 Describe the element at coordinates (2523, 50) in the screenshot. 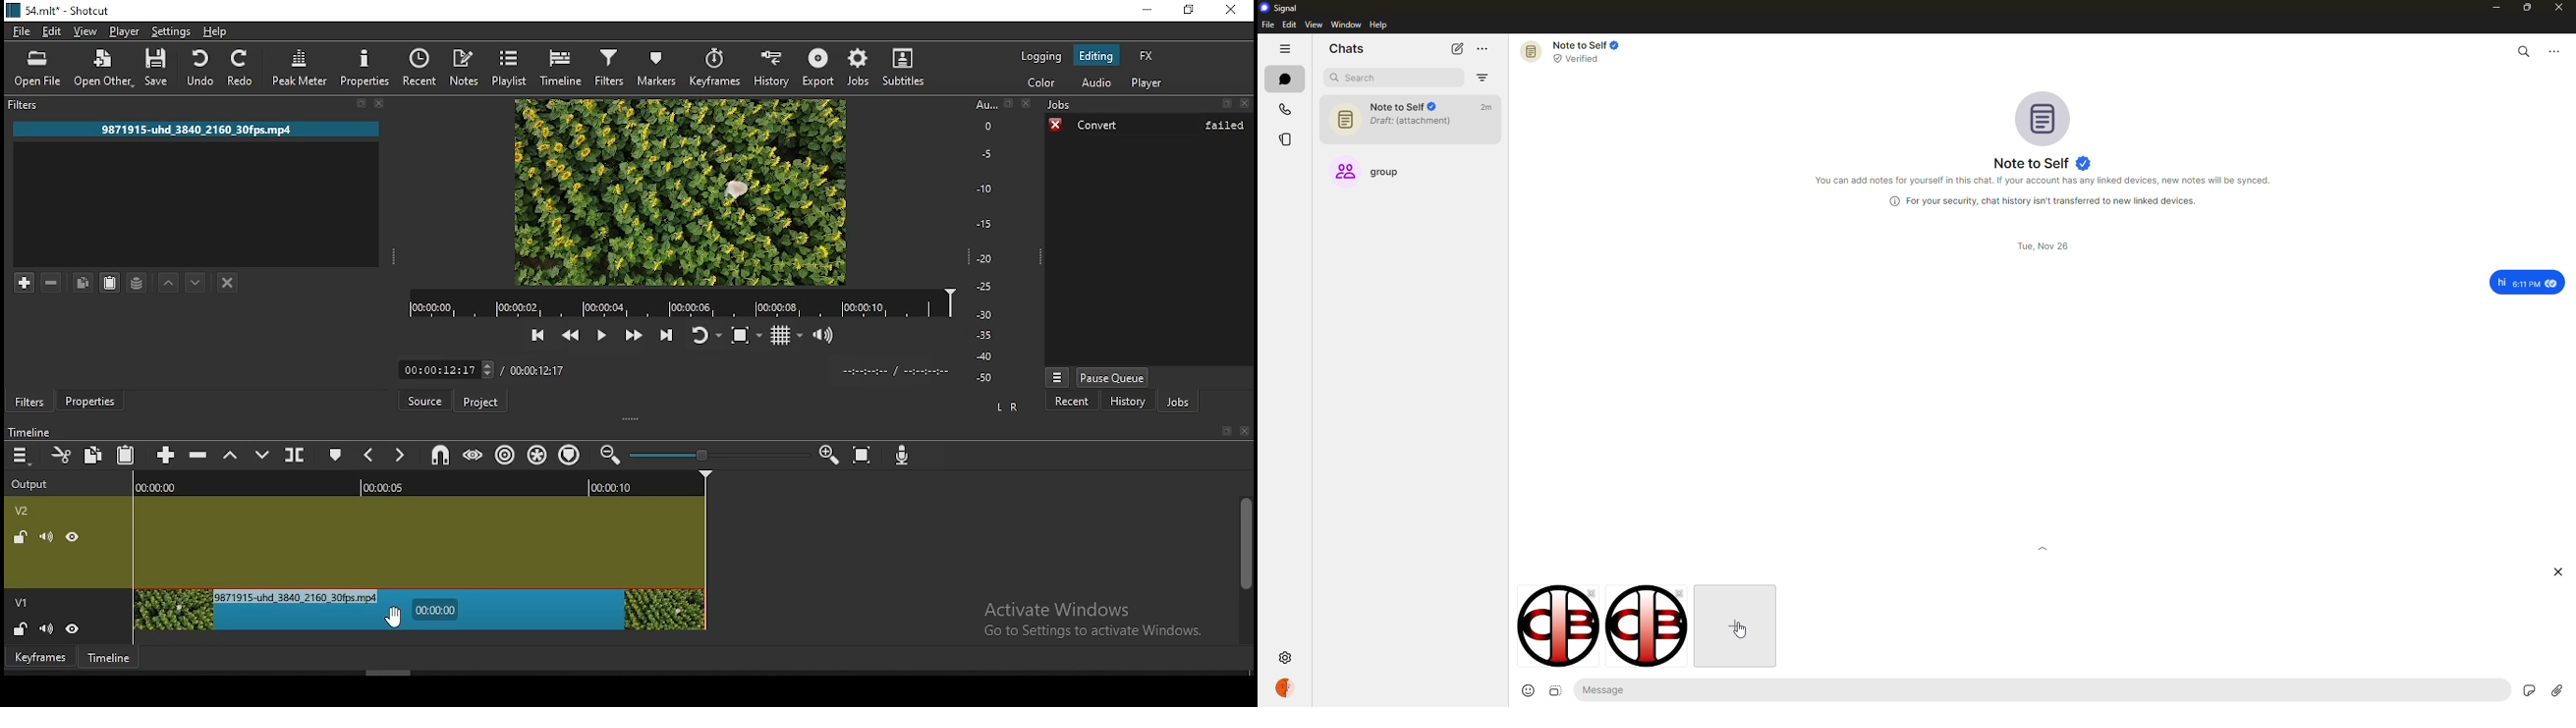

I see `search` at that location.